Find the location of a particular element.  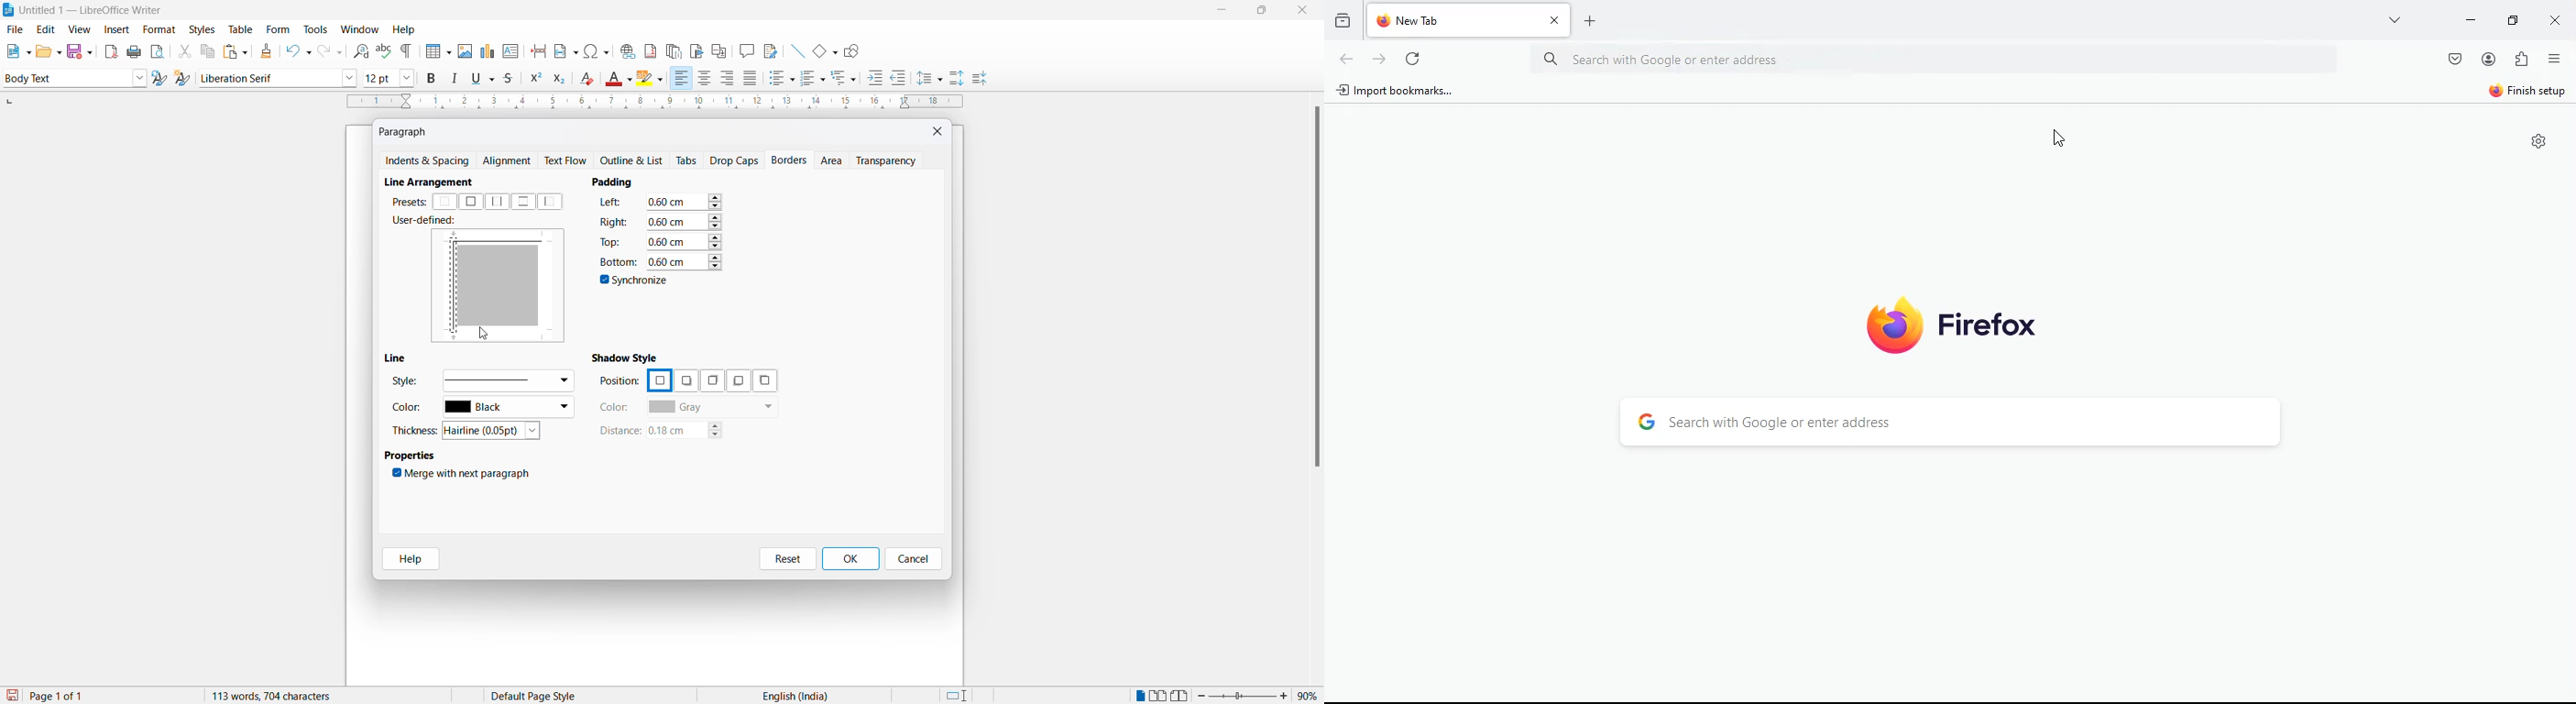

minimize is located at coordinates (2468, 20).